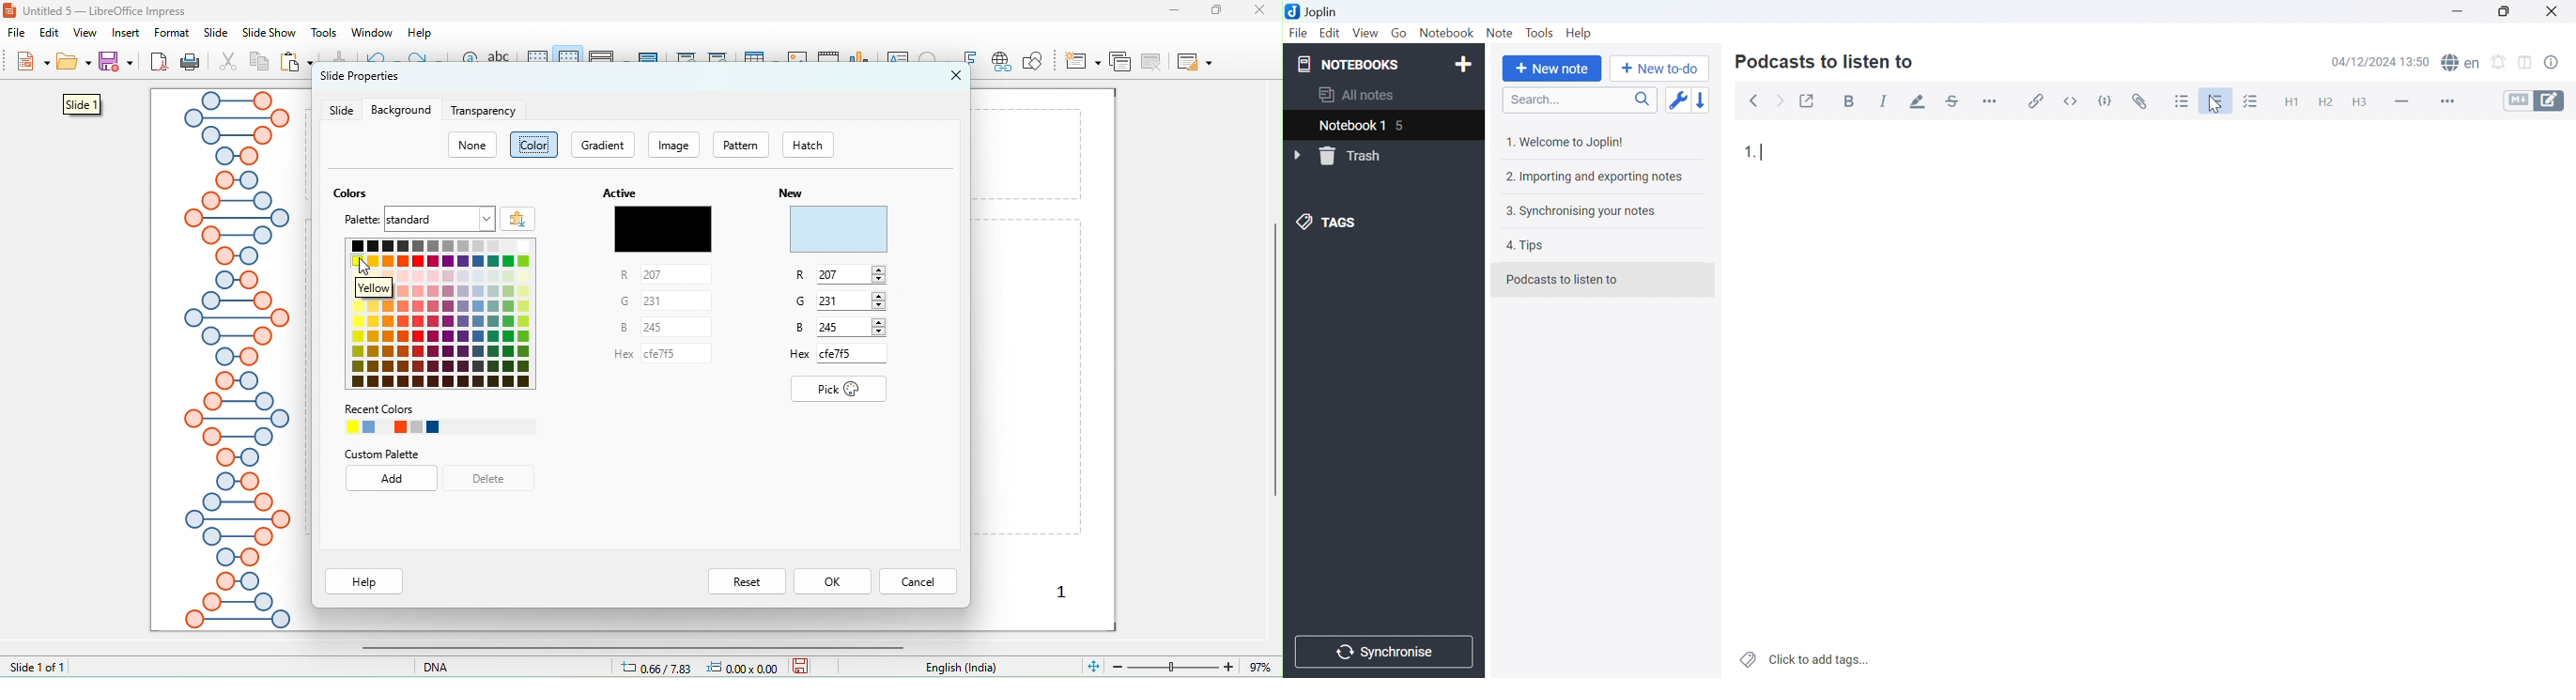 The image size is (2576, 700). I want to click on Note, so click(1500, 32).